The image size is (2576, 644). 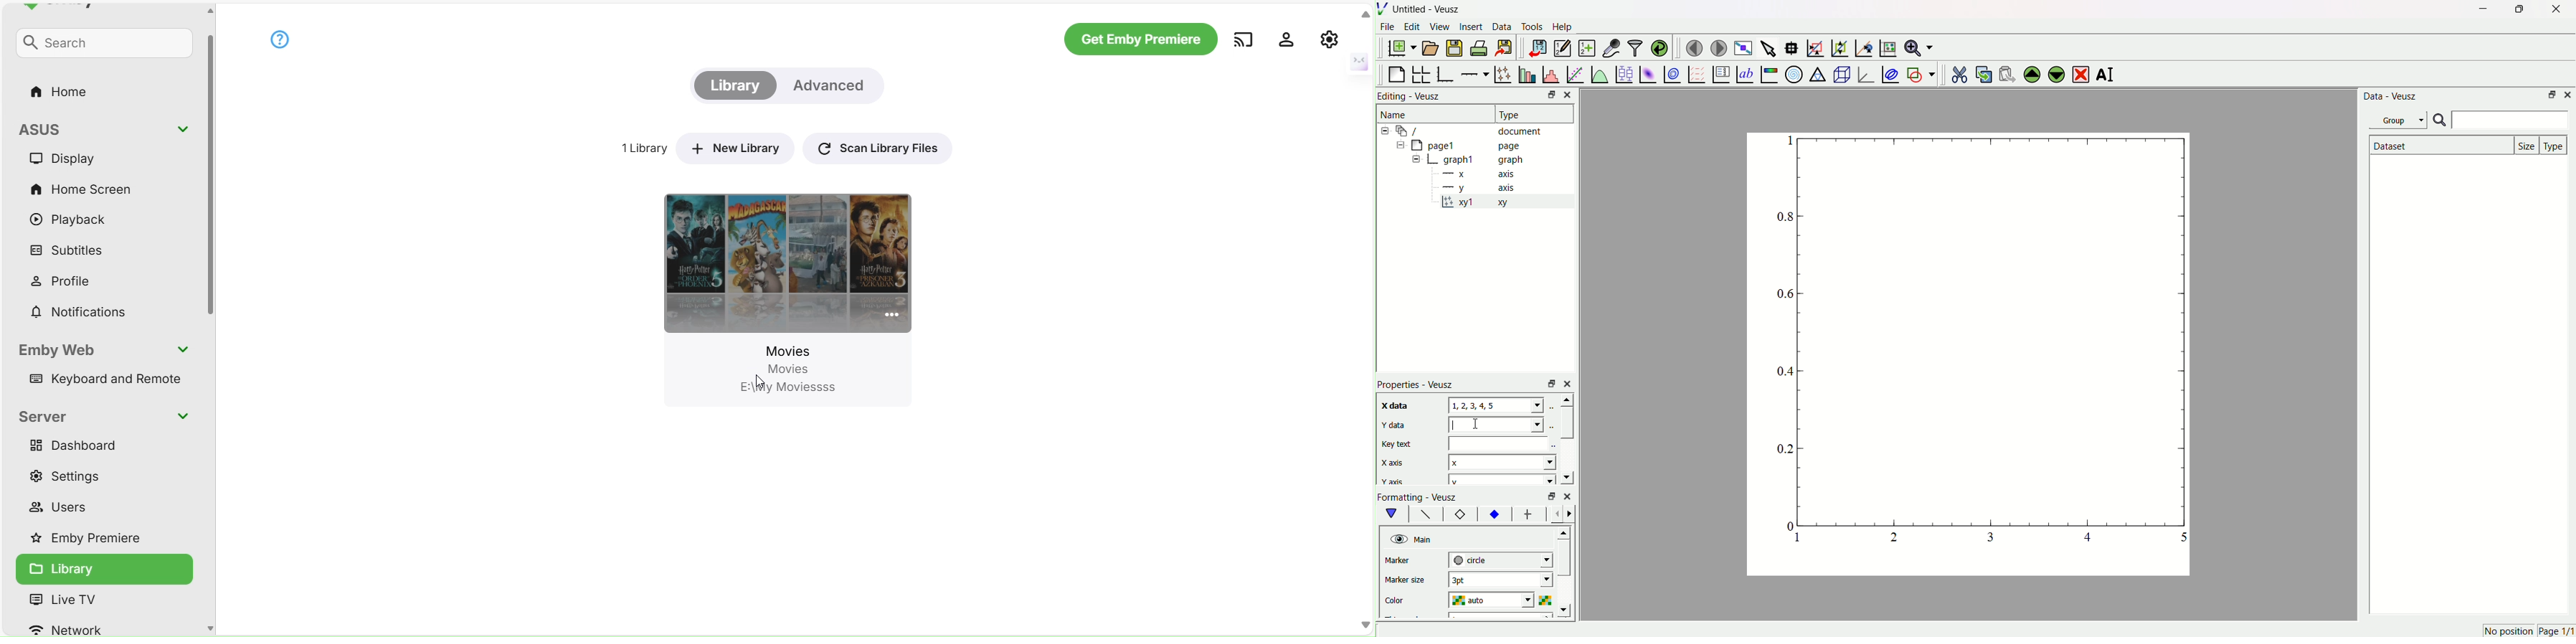 I want to click on minimise, so click(x=1548, y=383).